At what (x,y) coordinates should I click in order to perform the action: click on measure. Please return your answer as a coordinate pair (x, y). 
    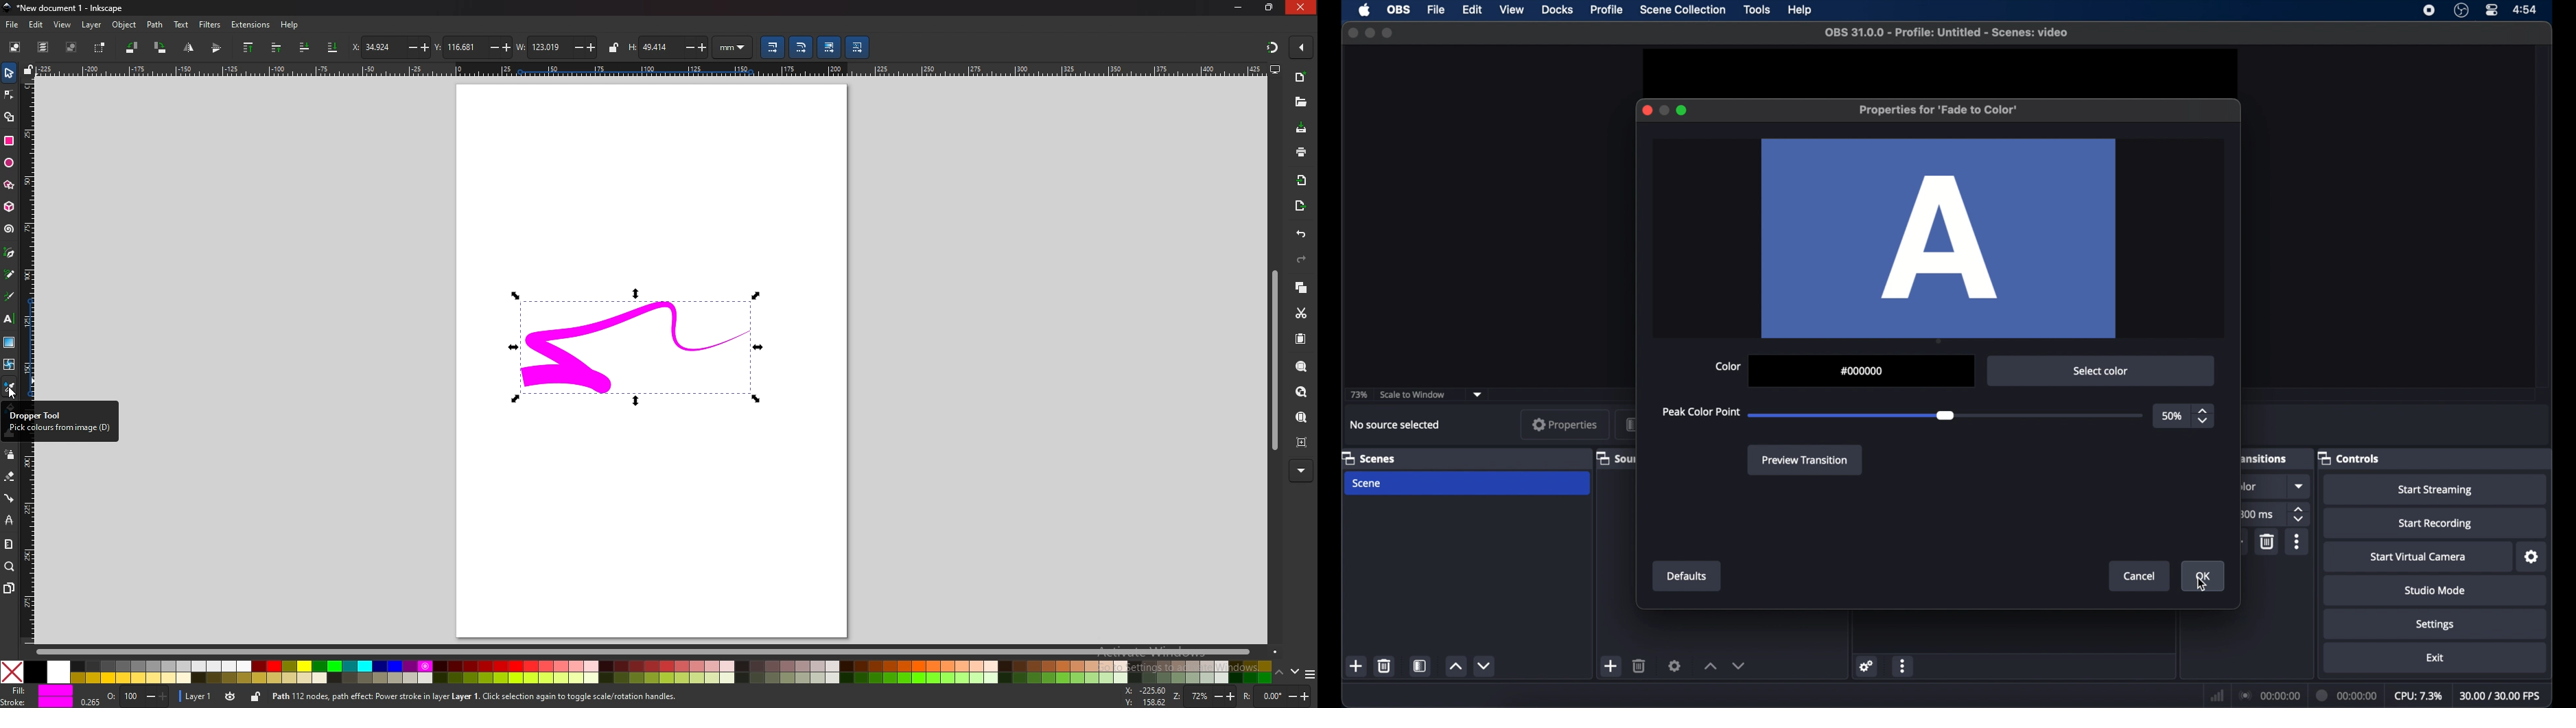
    Looking at the image, I should click on (9, 543).